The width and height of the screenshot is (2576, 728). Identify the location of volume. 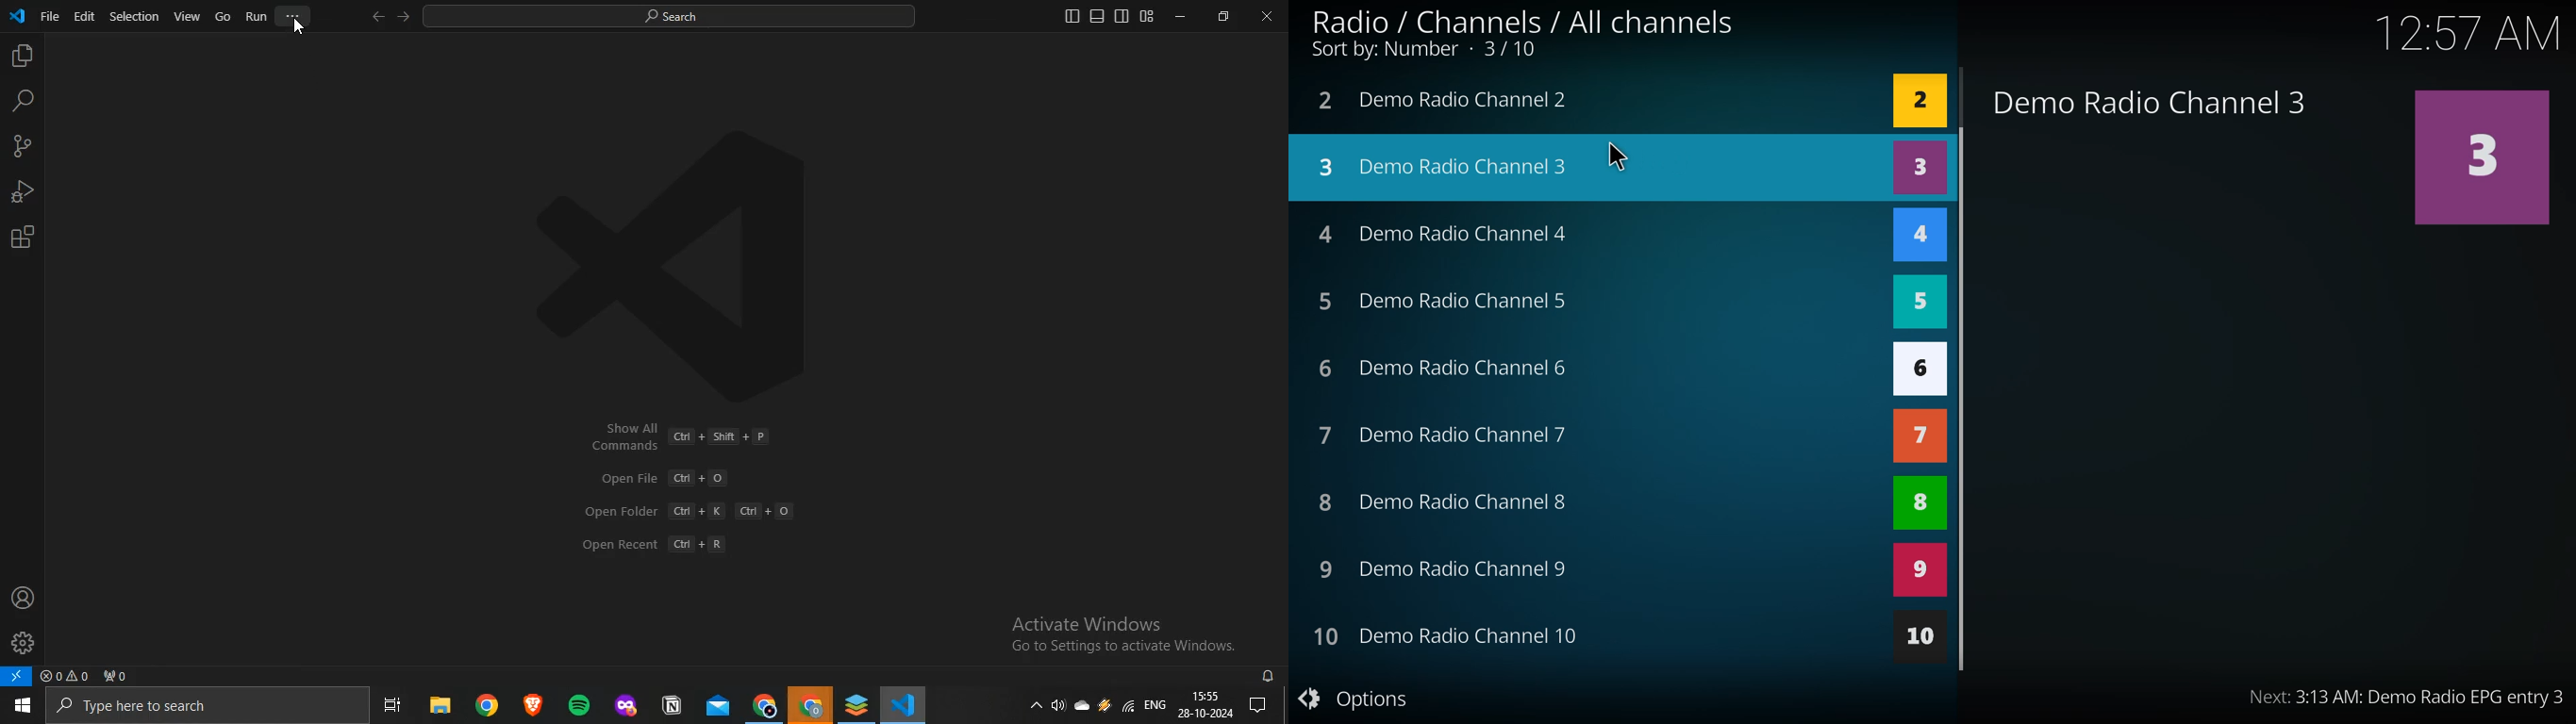
(1057, 708).